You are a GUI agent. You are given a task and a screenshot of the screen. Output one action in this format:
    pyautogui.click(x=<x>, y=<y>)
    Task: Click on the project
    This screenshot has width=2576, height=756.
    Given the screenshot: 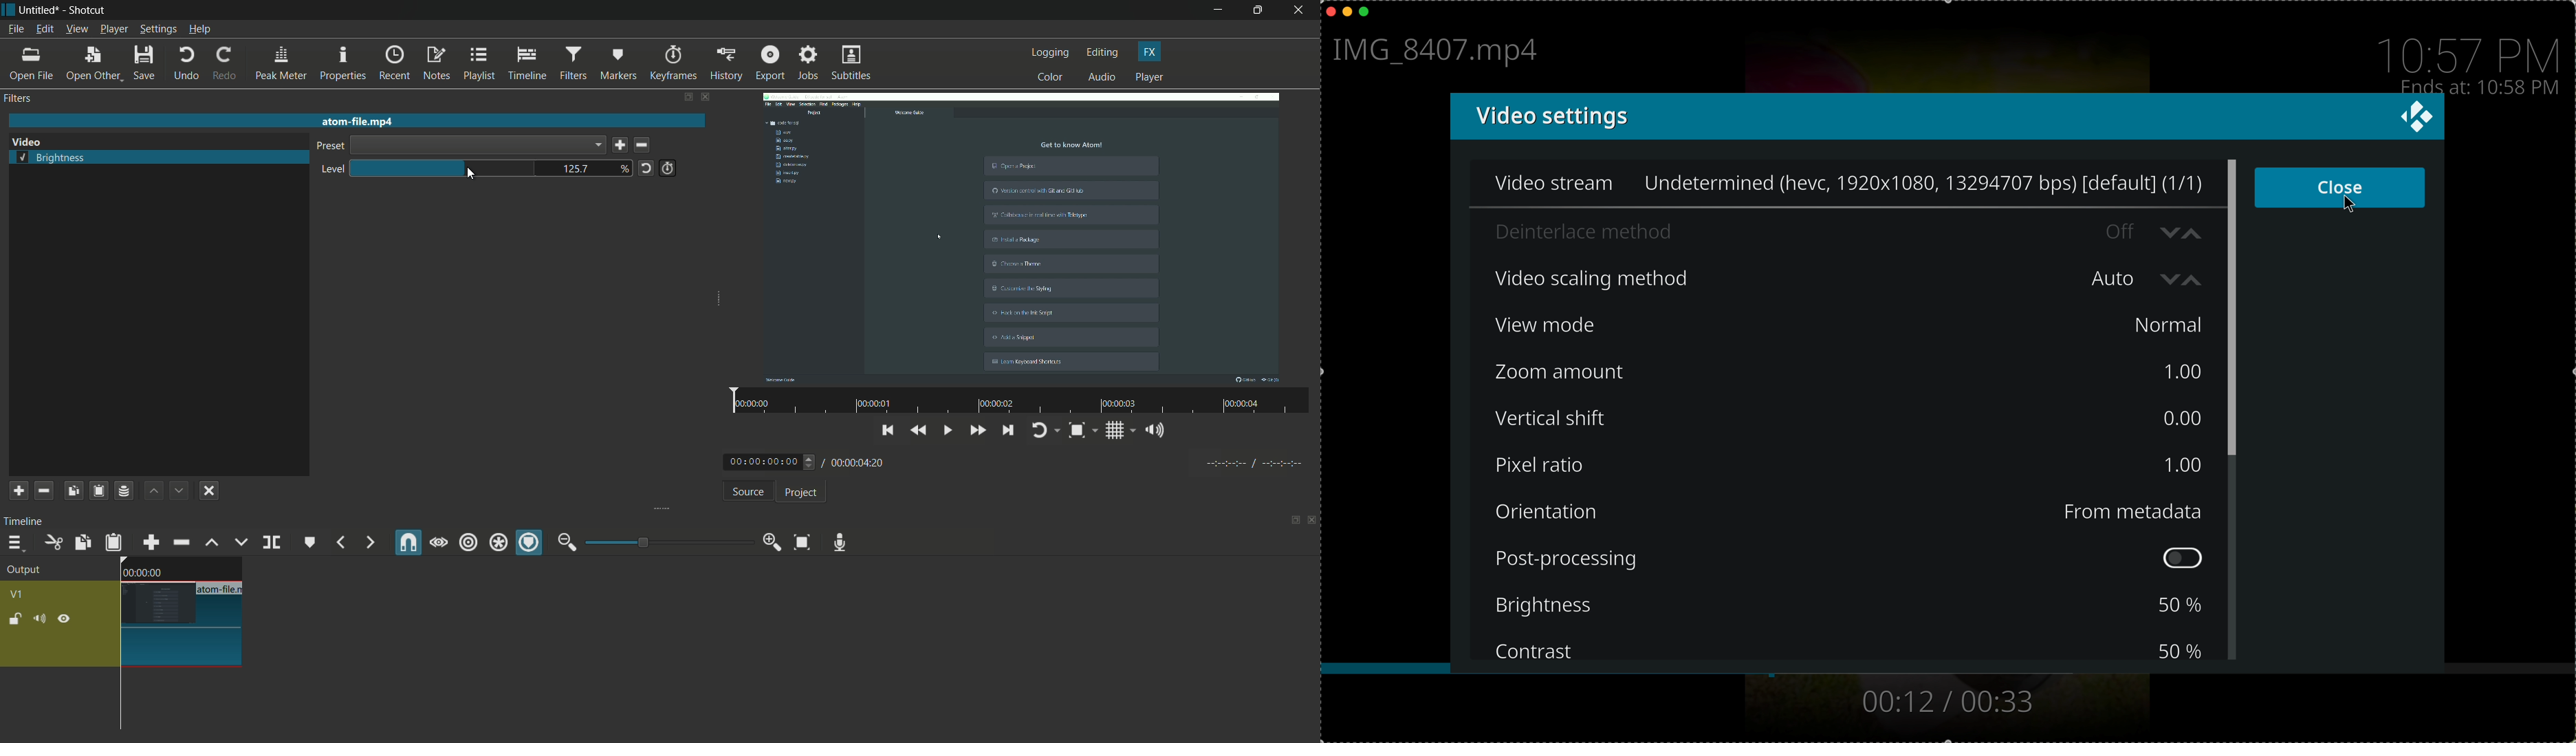 What is the action you would take?
    pyautogui.click(x=799, y=493)
    